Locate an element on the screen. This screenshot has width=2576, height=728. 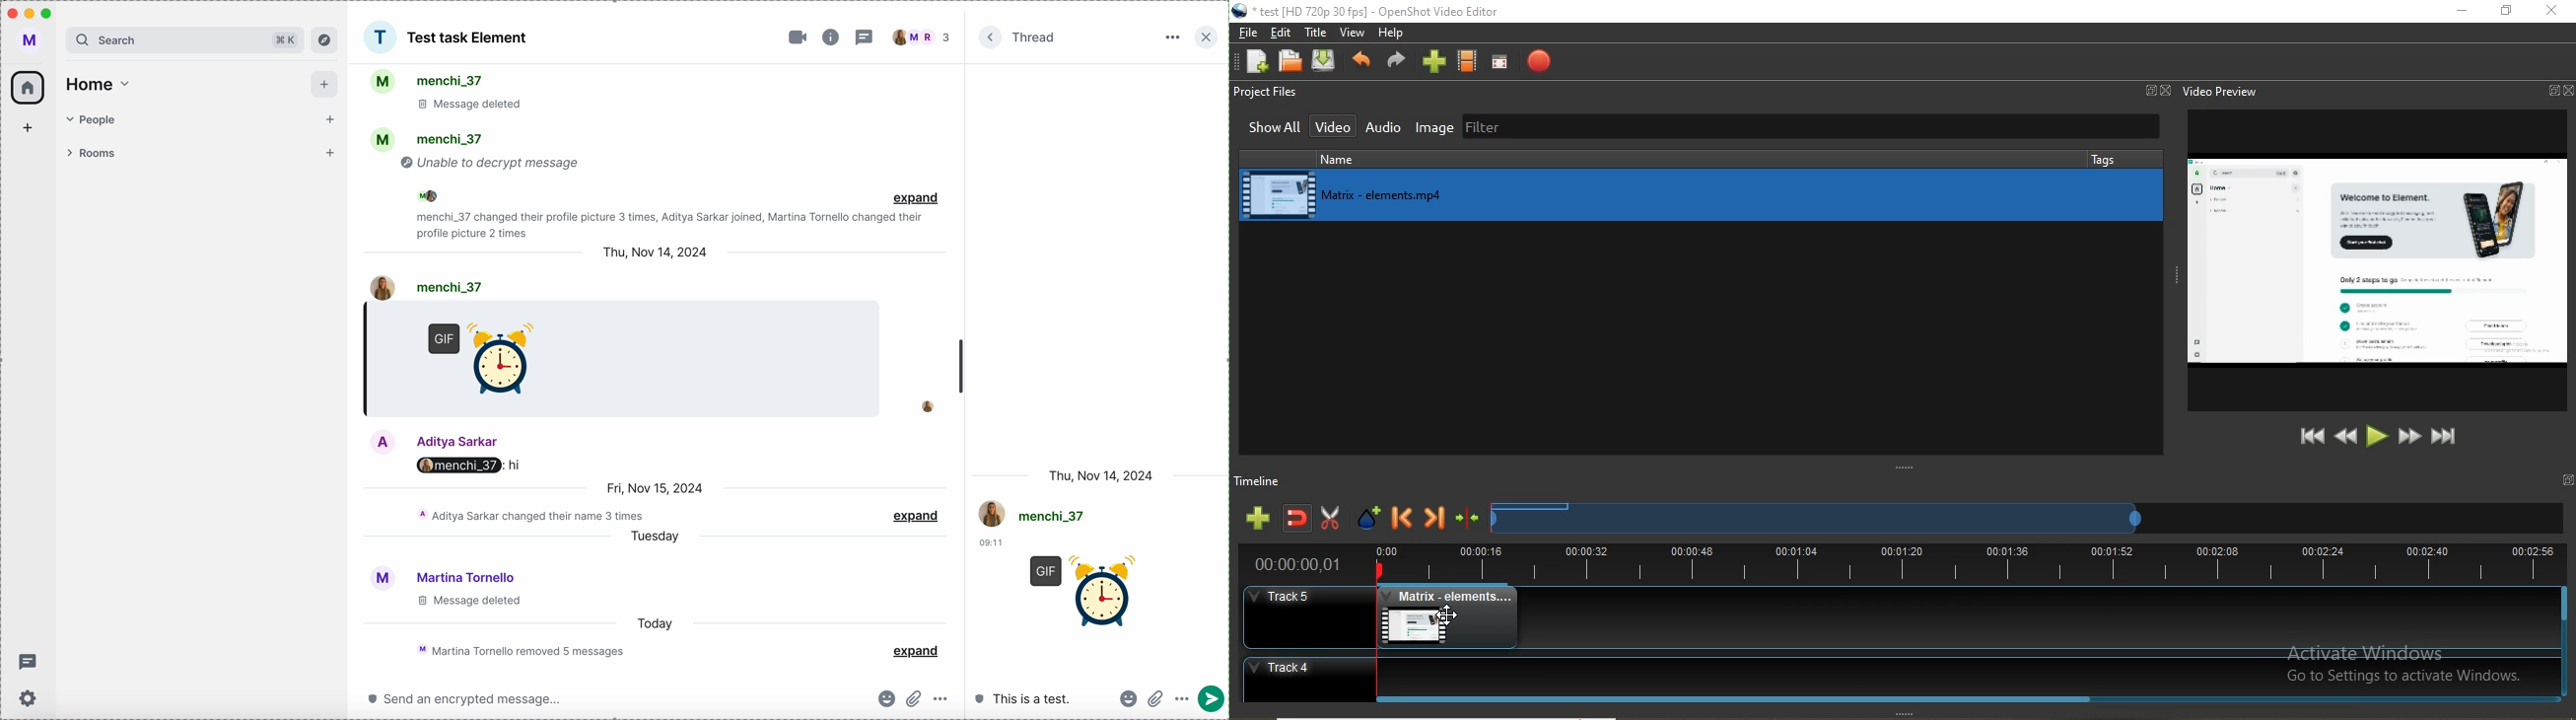
rooms is located at coordinates (202, 154).